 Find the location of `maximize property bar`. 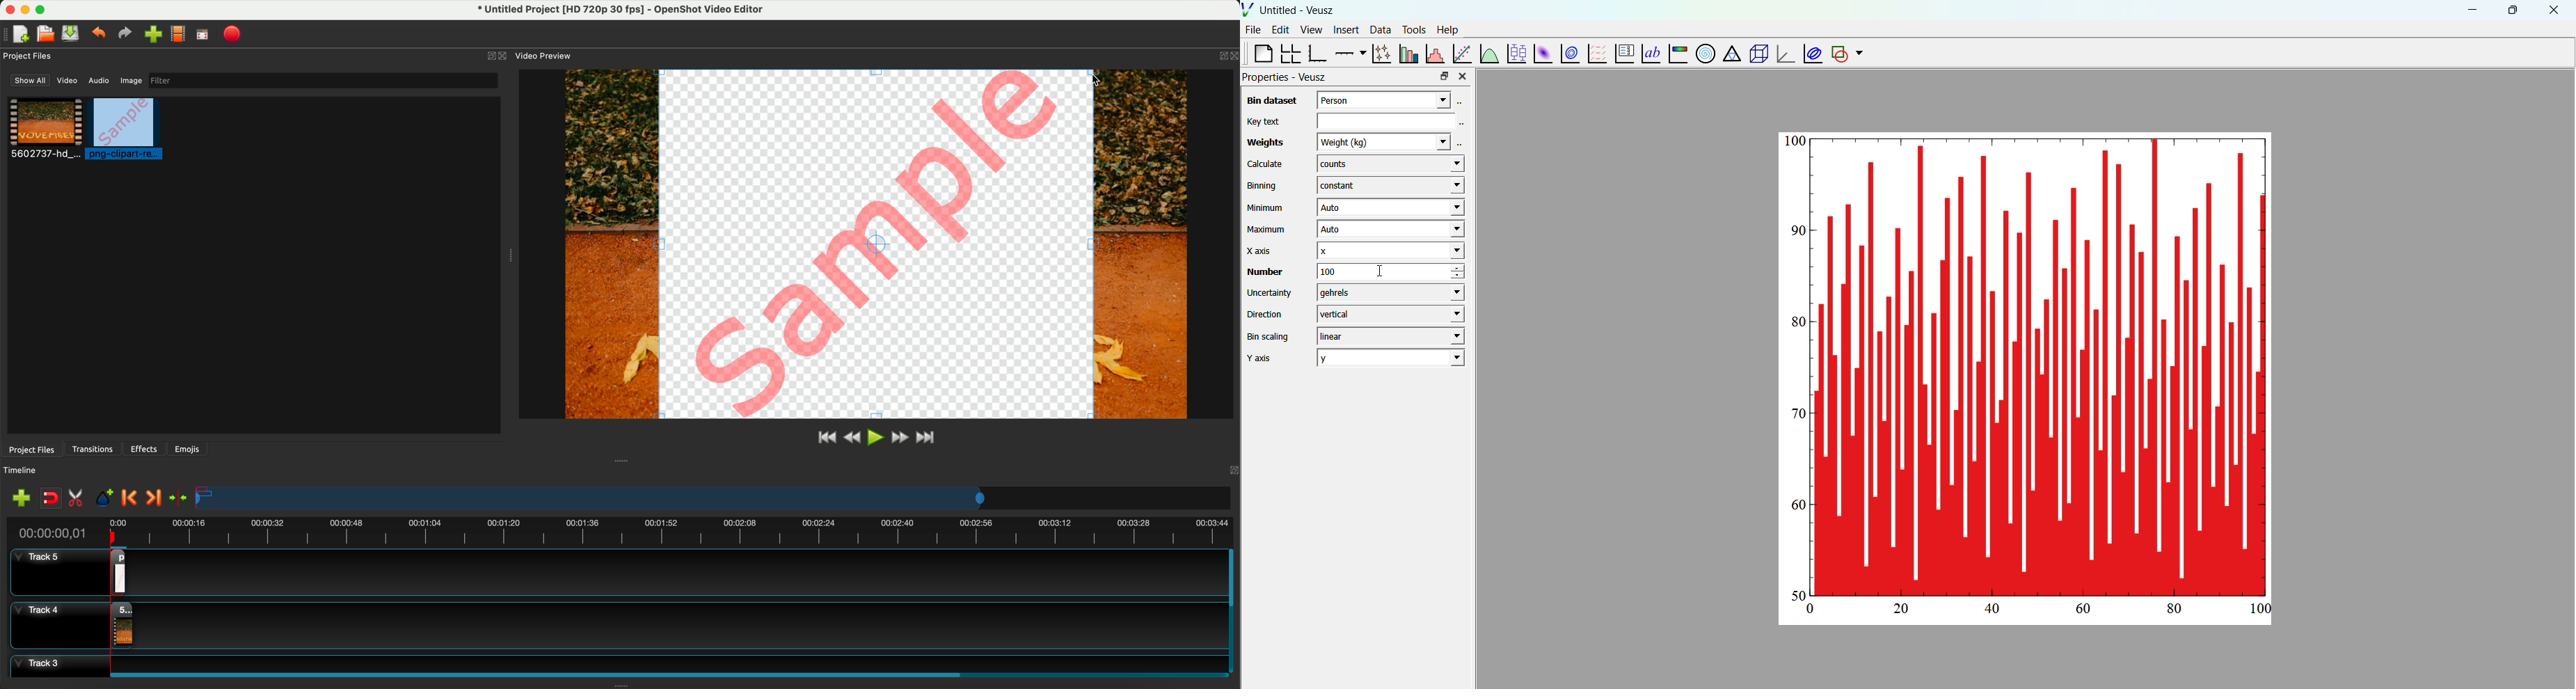

maximize property bar is located at coordinates (1445, 77).